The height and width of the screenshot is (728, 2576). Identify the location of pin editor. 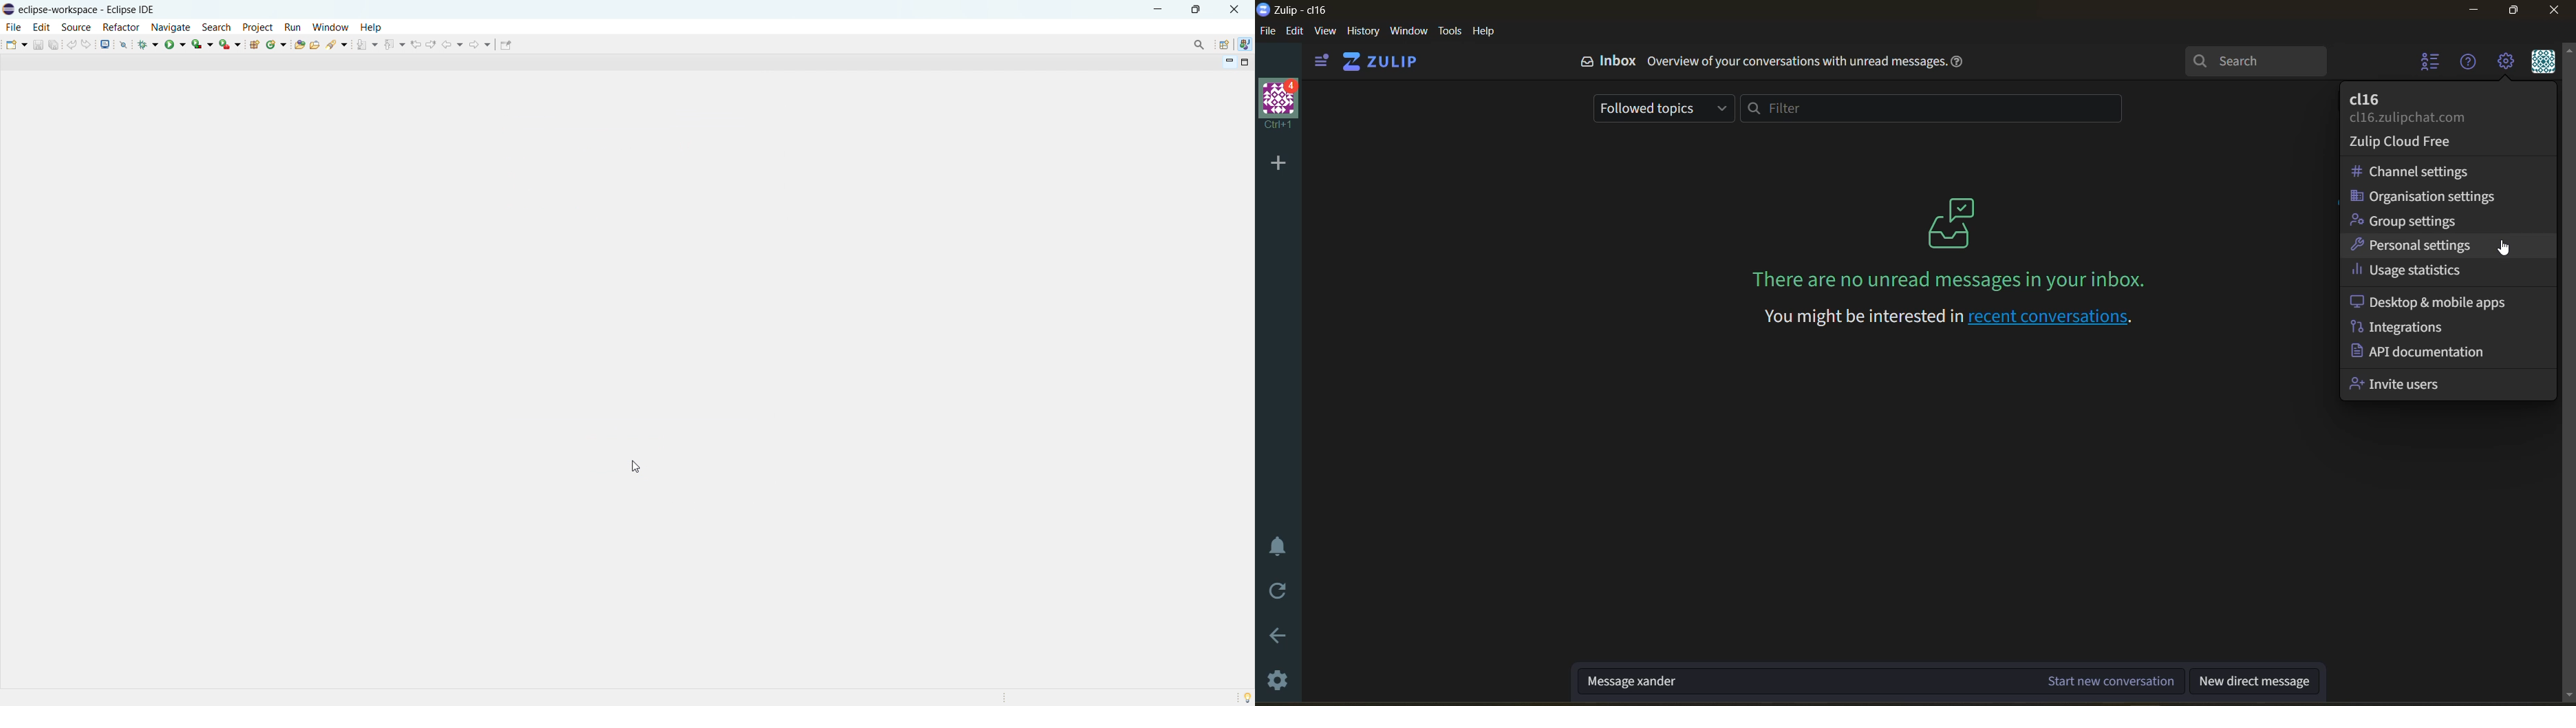
(506, 45).